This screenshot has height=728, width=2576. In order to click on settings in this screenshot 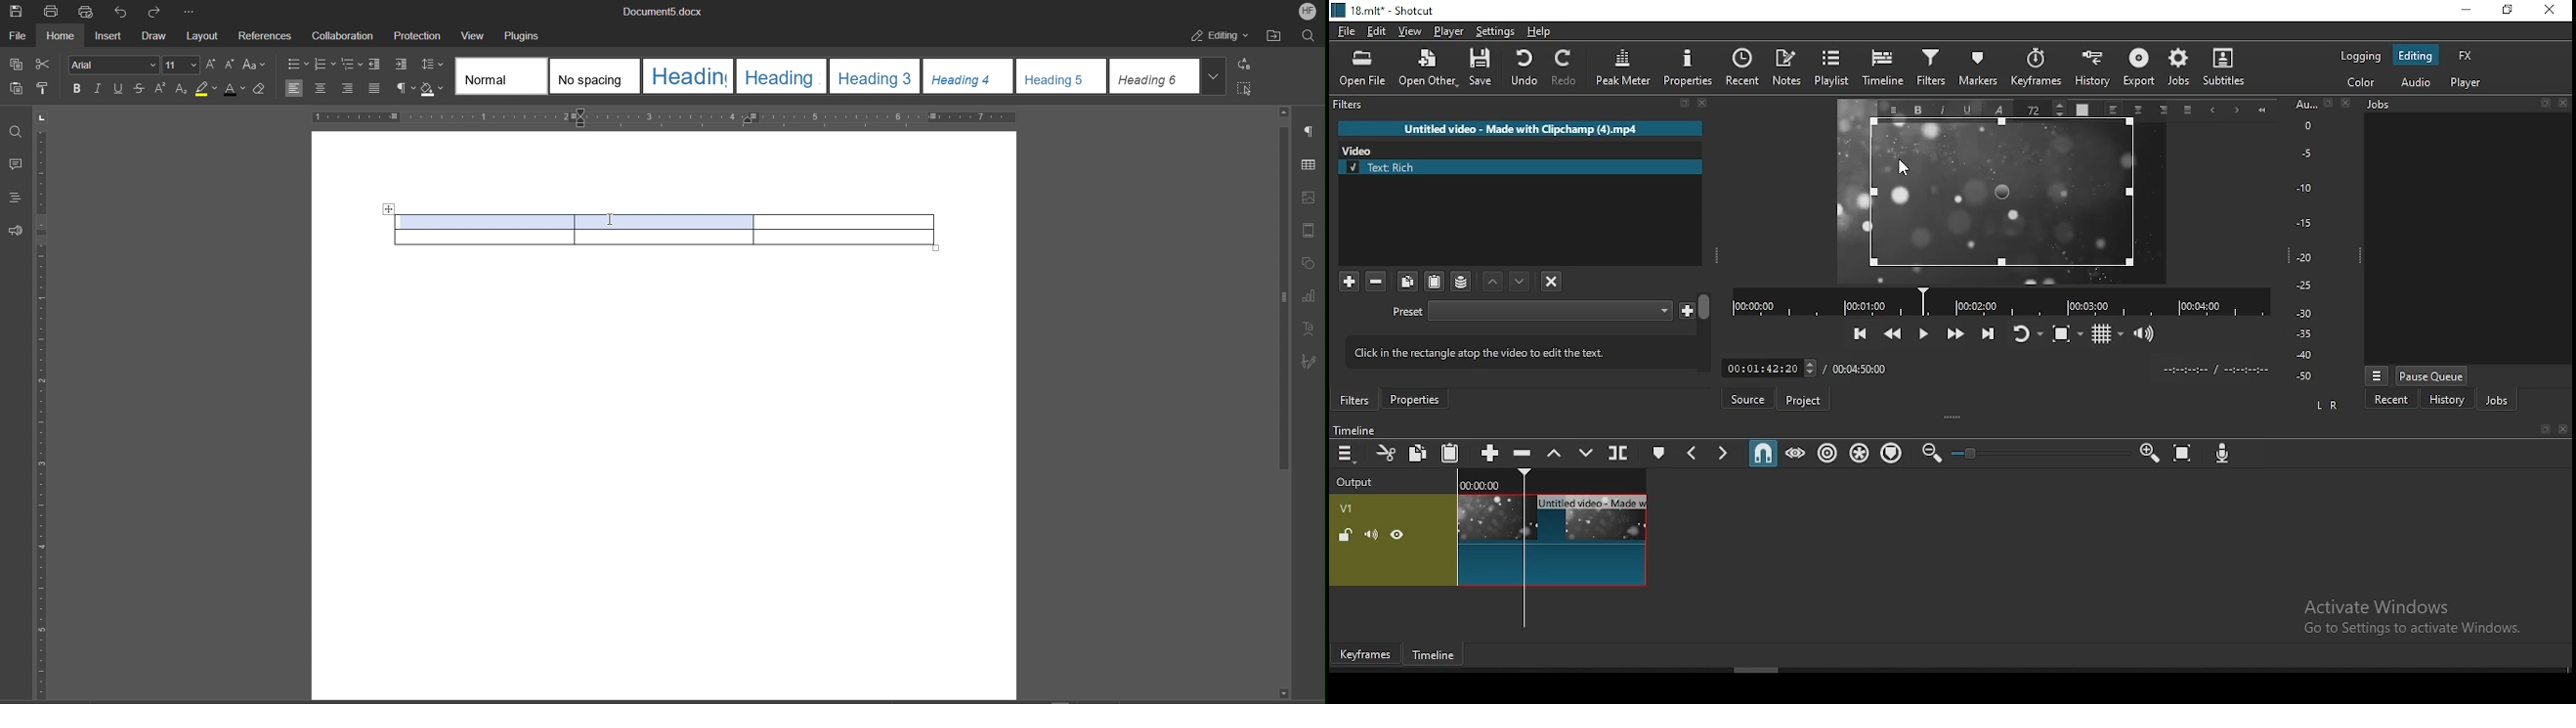, I will do `click(1494, 32)`.